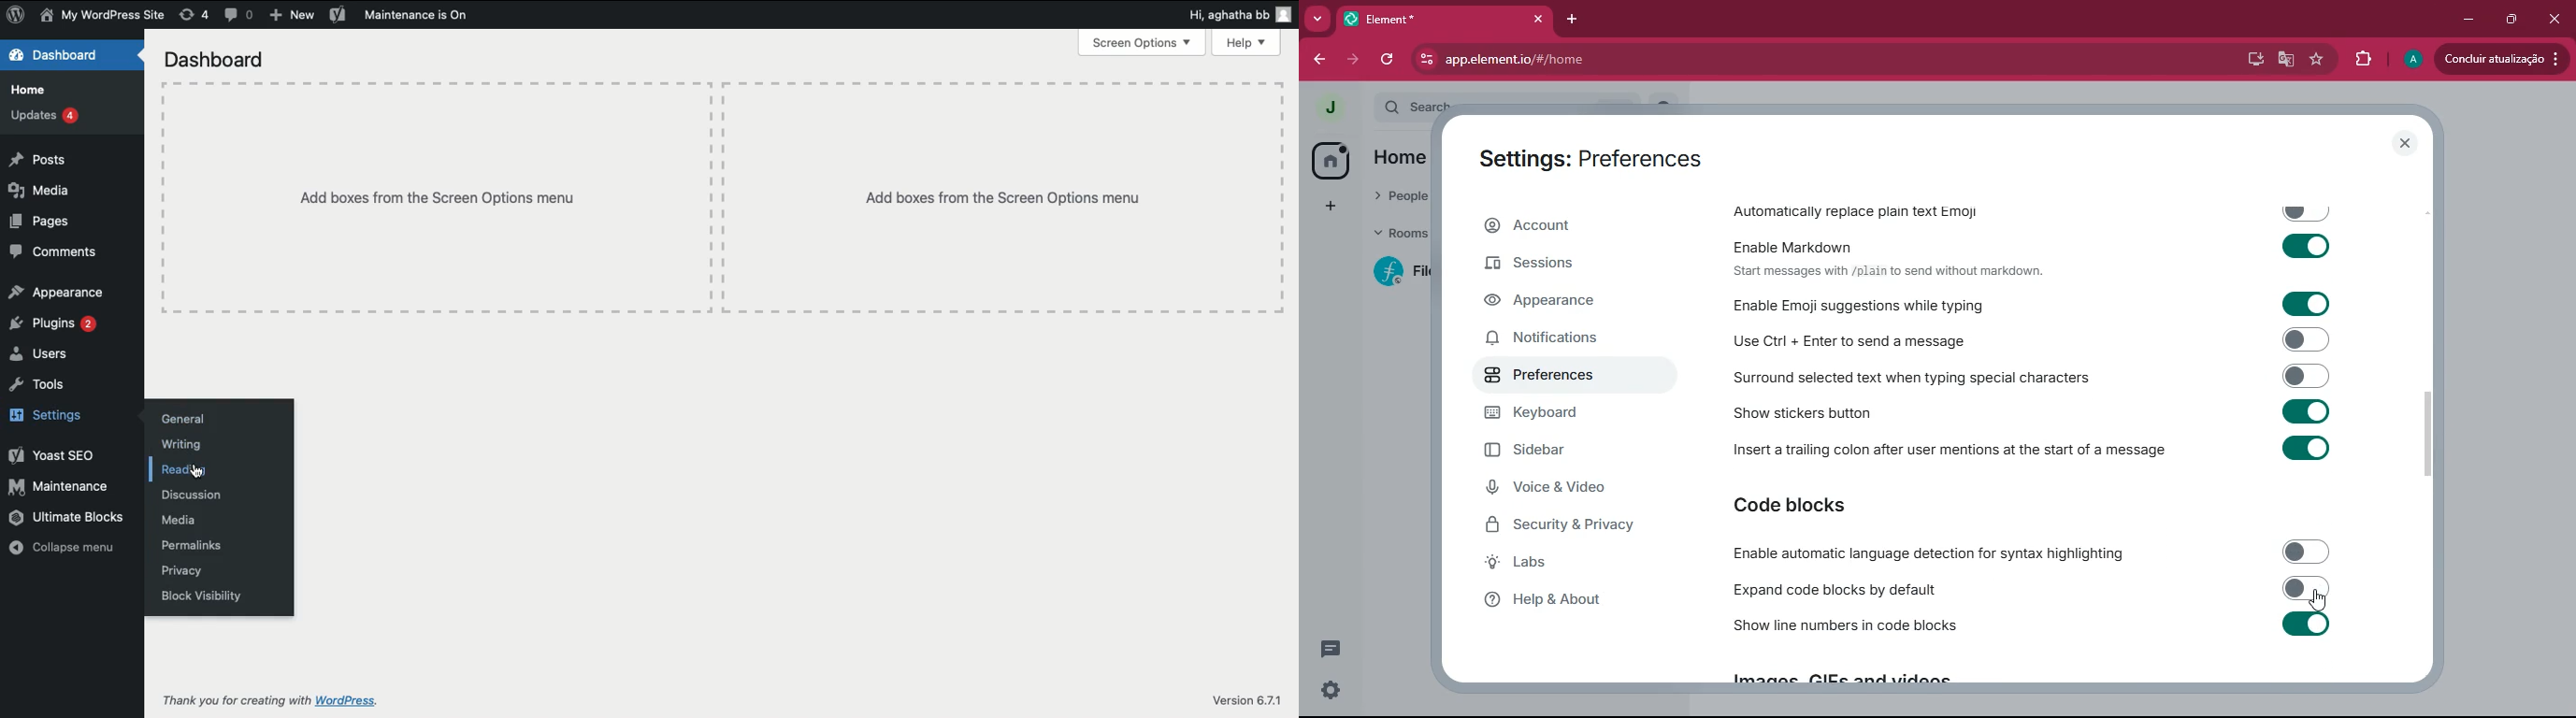 The width and height of the screenshot is (2576, 728). I want to click on hi aghatha bb, so click(1241, 14).